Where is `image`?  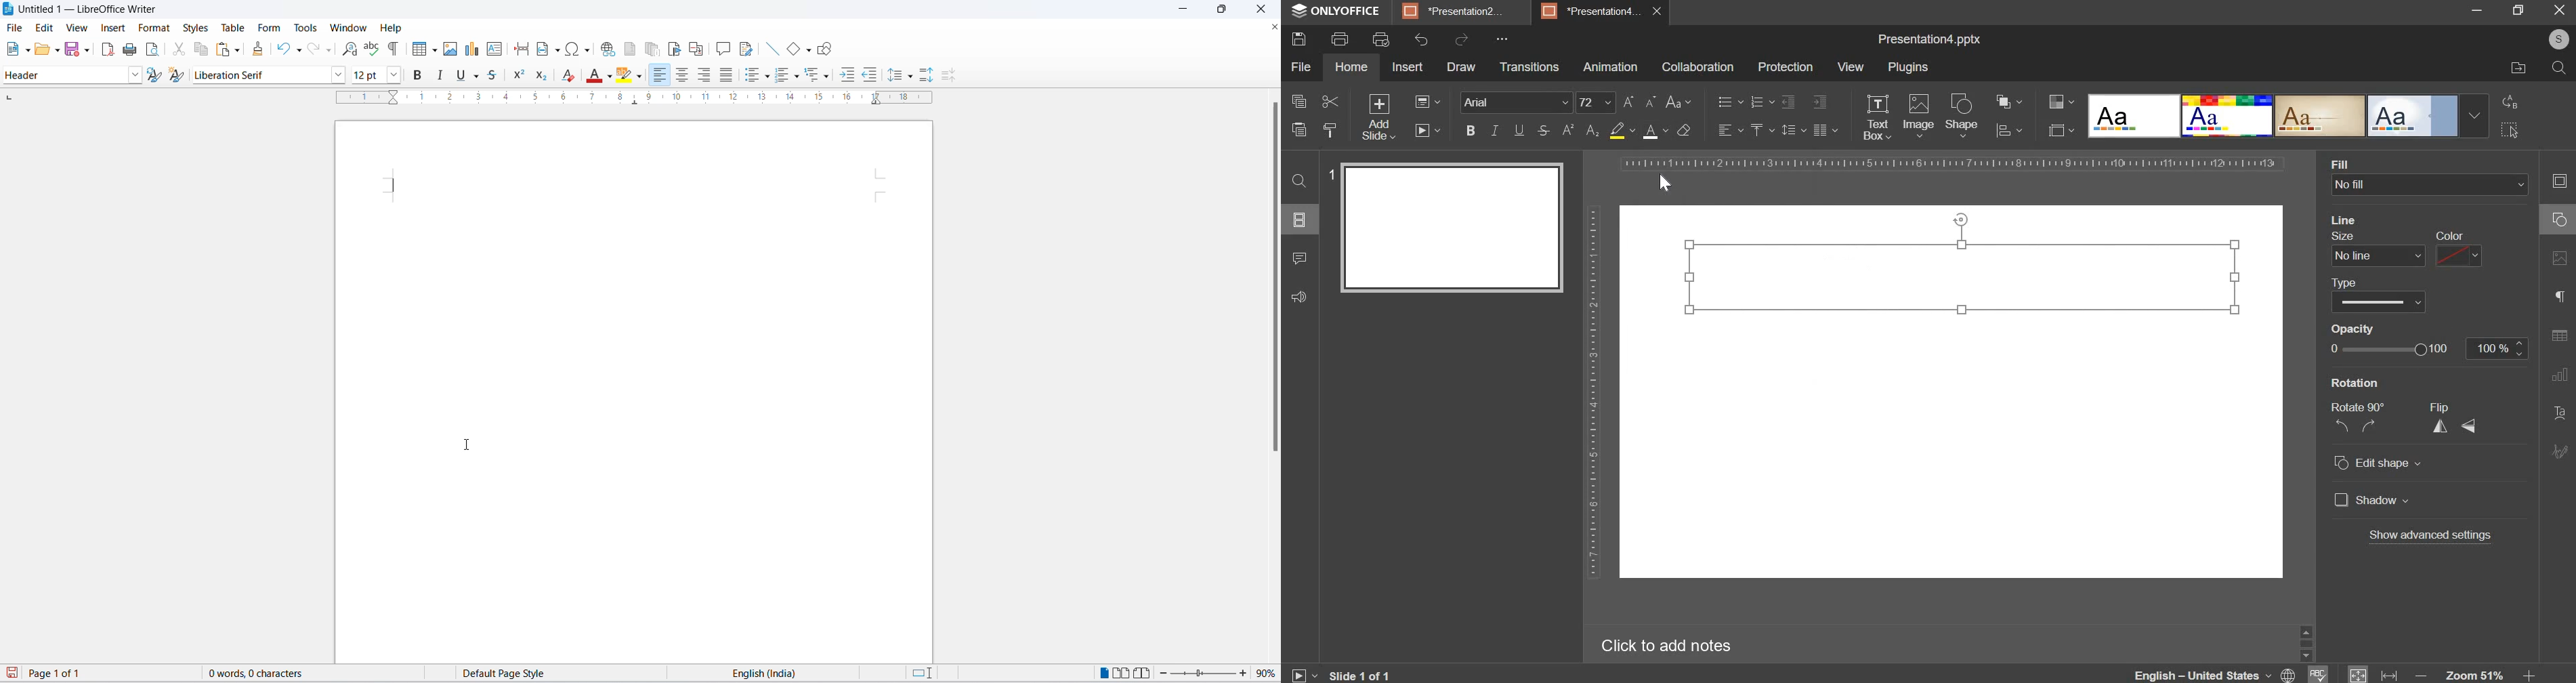 image is located at coordinates (2559, 265).